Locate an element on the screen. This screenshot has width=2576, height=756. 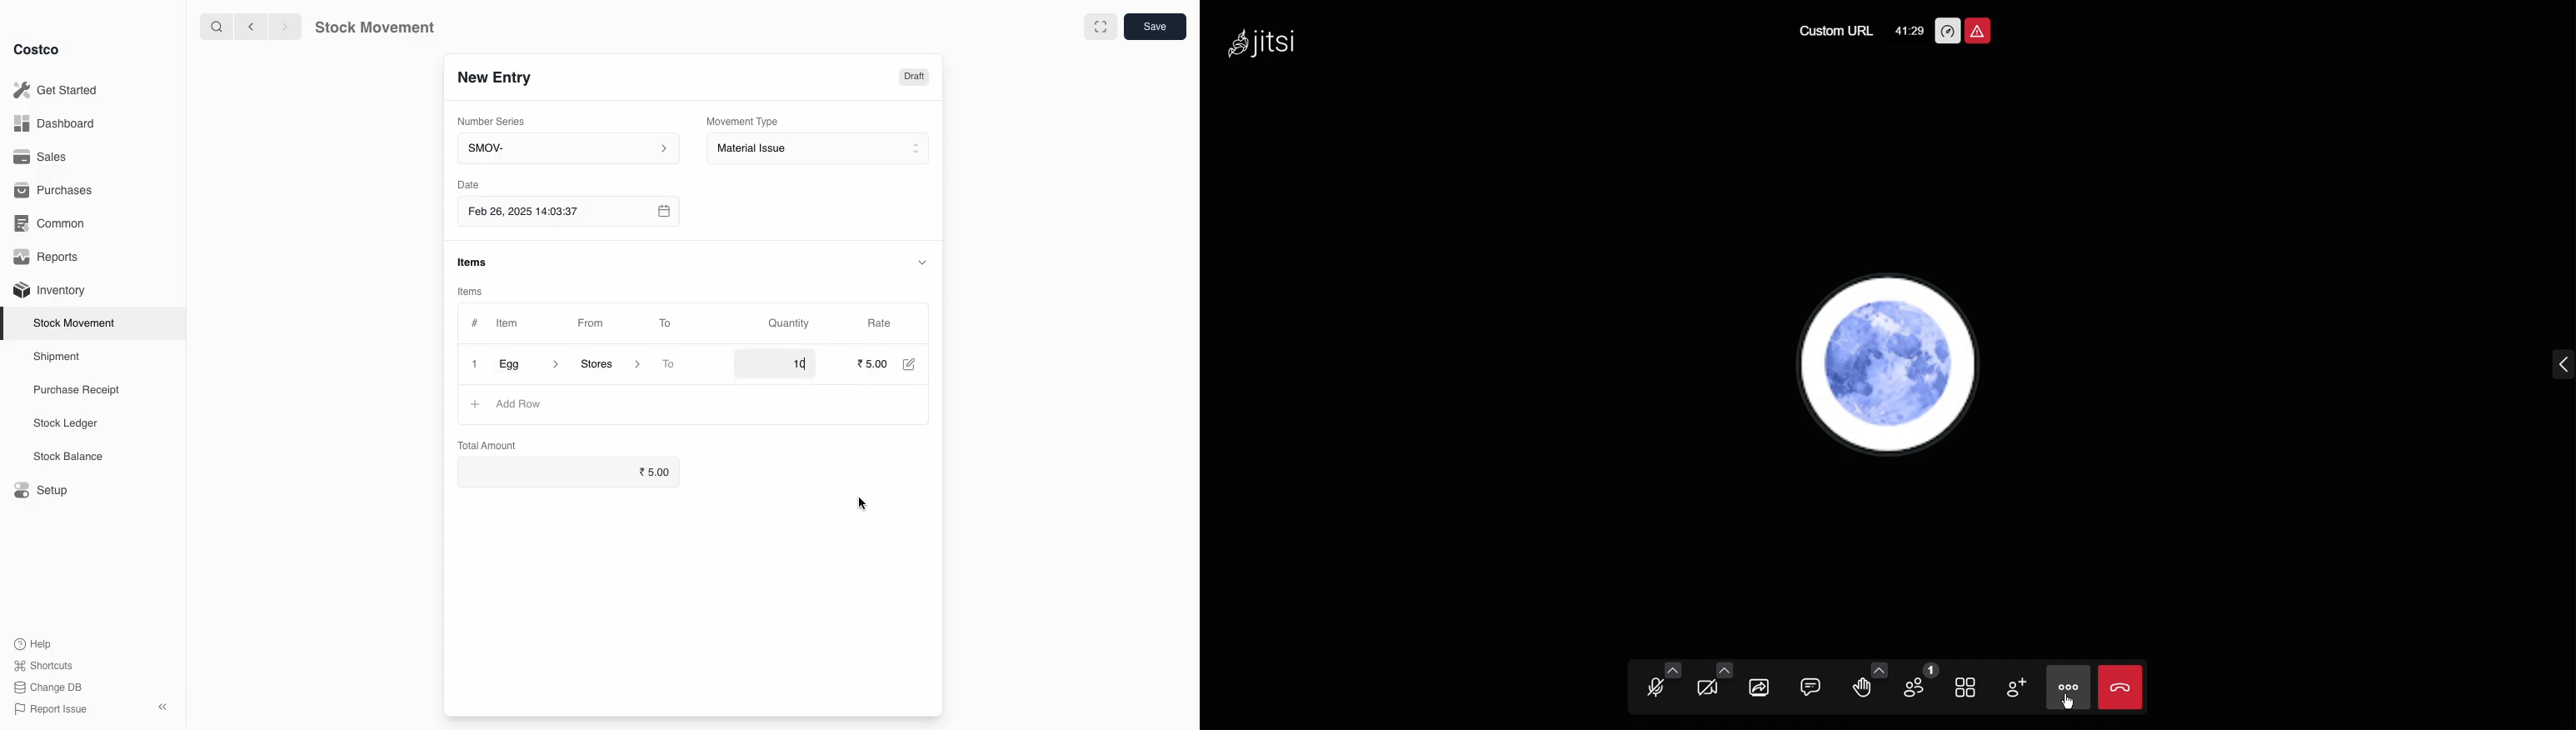
Get Started is located at coordinates (59, 89).